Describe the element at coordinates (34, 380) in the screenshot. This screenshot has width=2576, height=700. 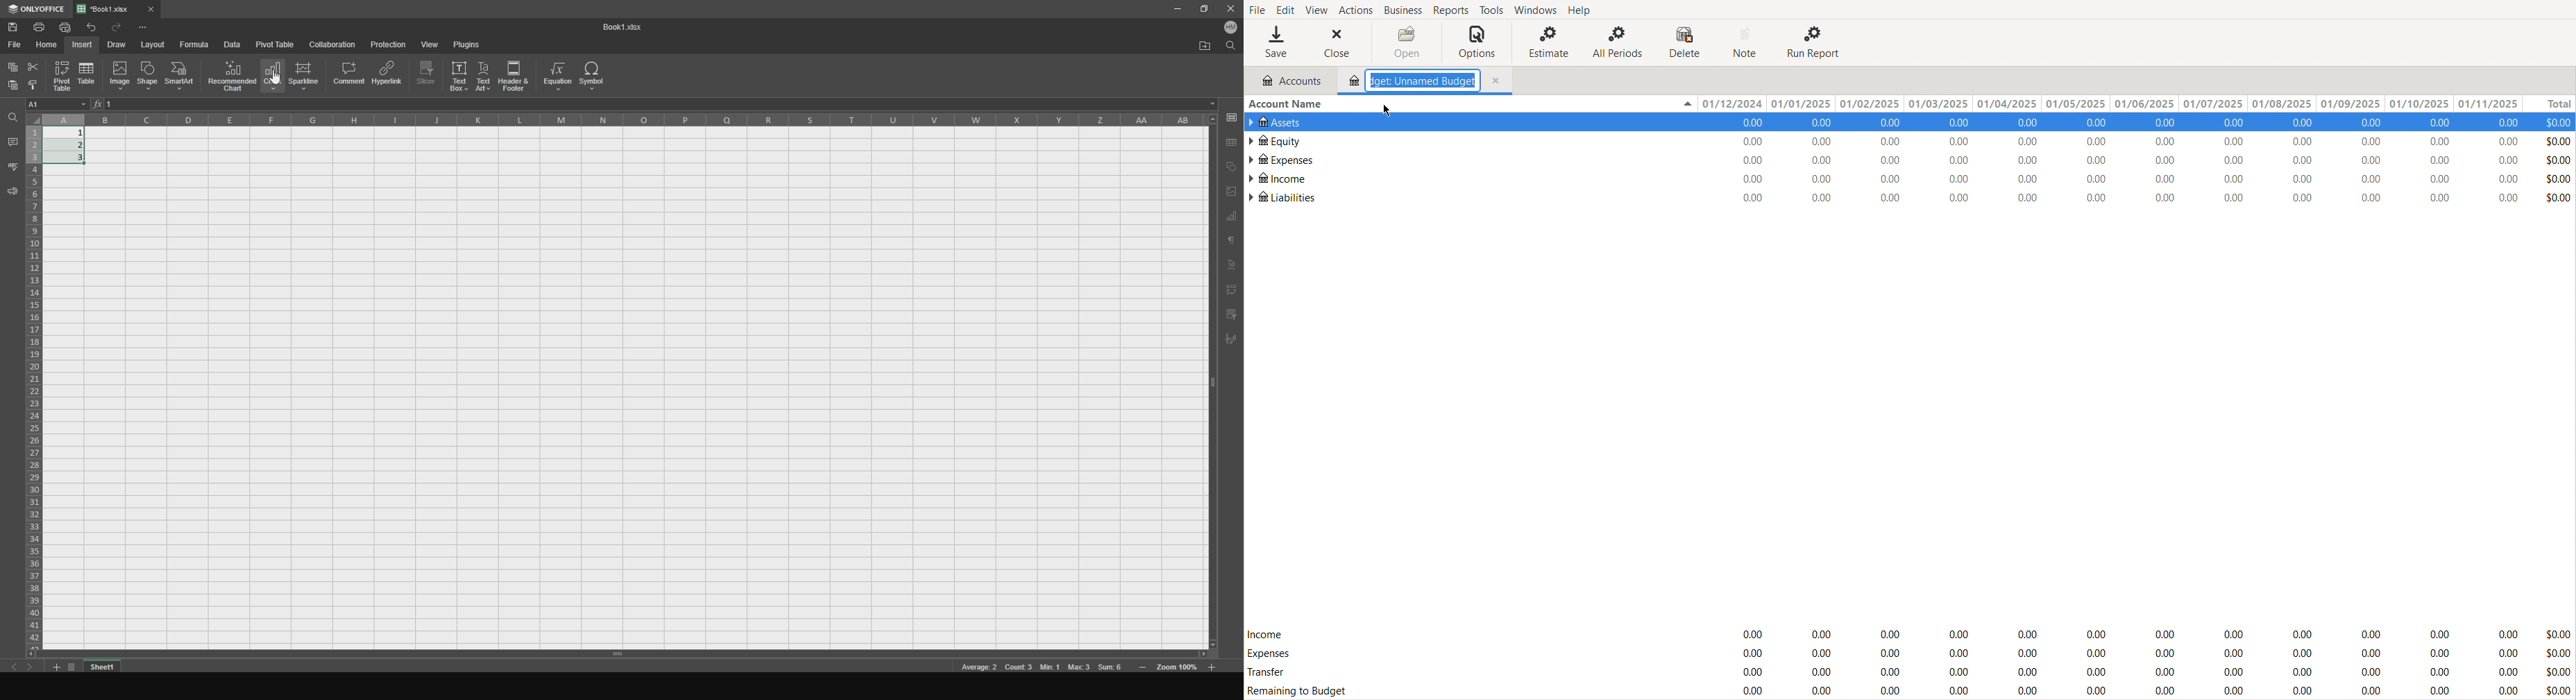
I see `cells` at that location.